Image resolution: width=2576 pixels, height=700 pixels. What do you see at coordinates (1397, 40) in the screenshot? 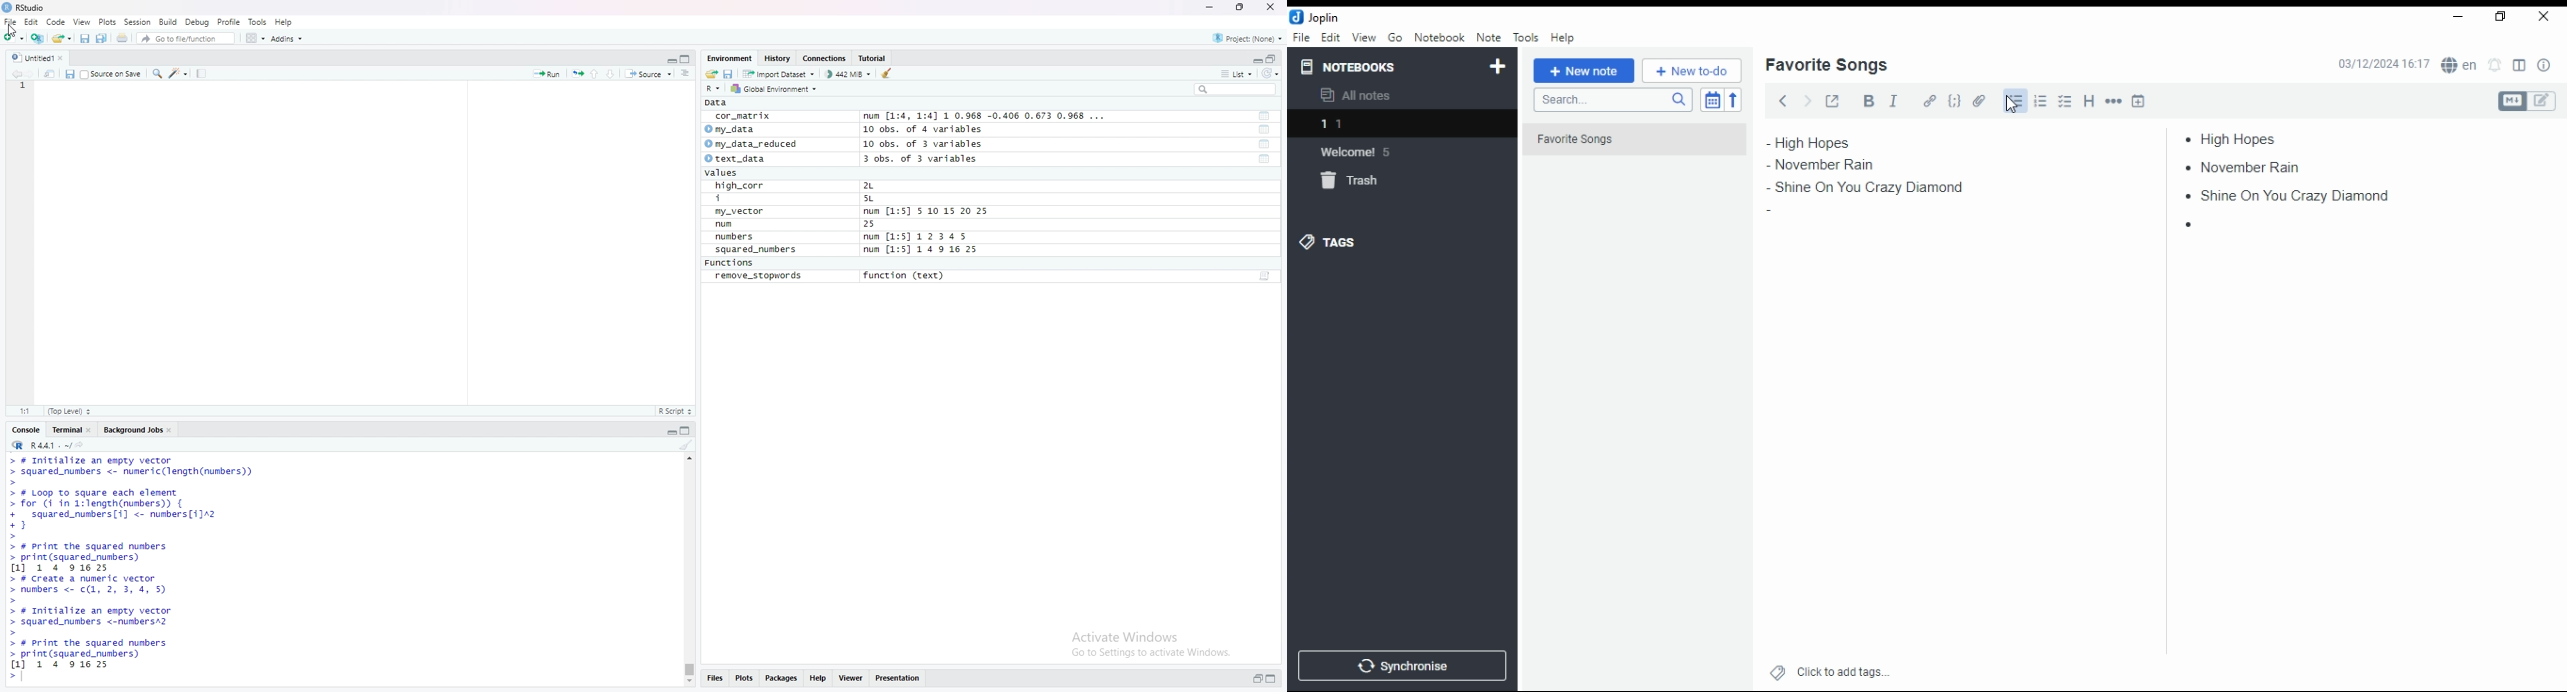
I see `go` at bounding box center [1397, 40].